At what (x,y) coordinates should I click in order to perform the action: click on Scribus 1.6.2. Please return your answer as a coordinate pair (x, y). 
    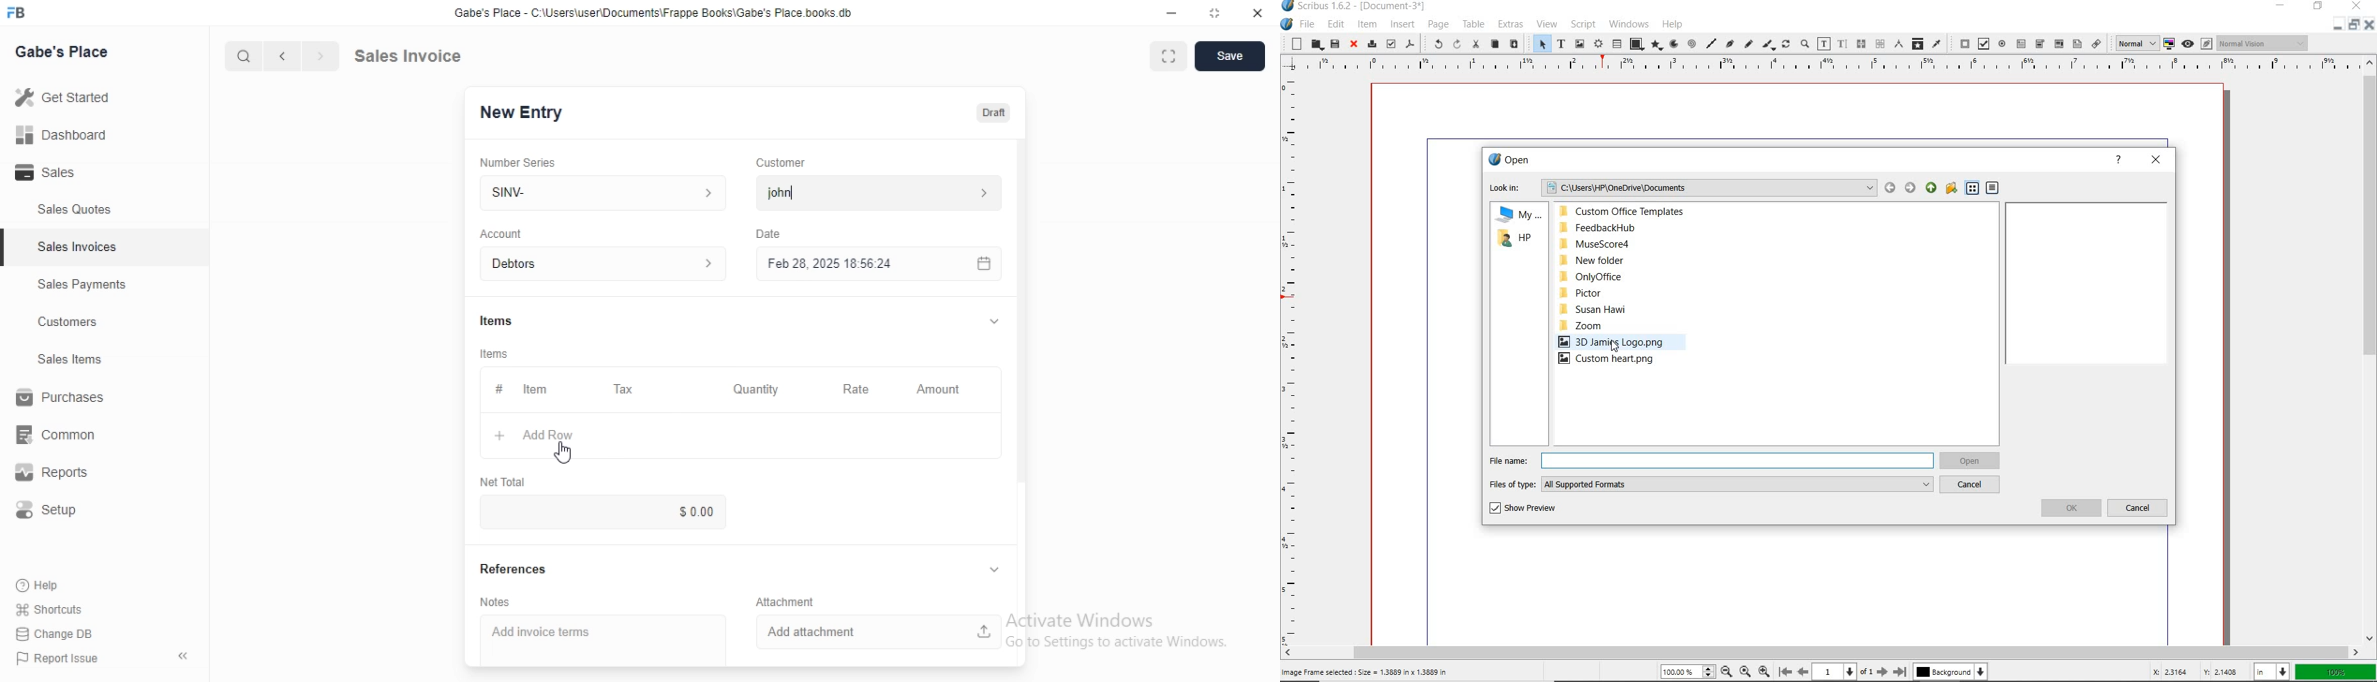
    Looking at the image, I should click on (1356, 7).